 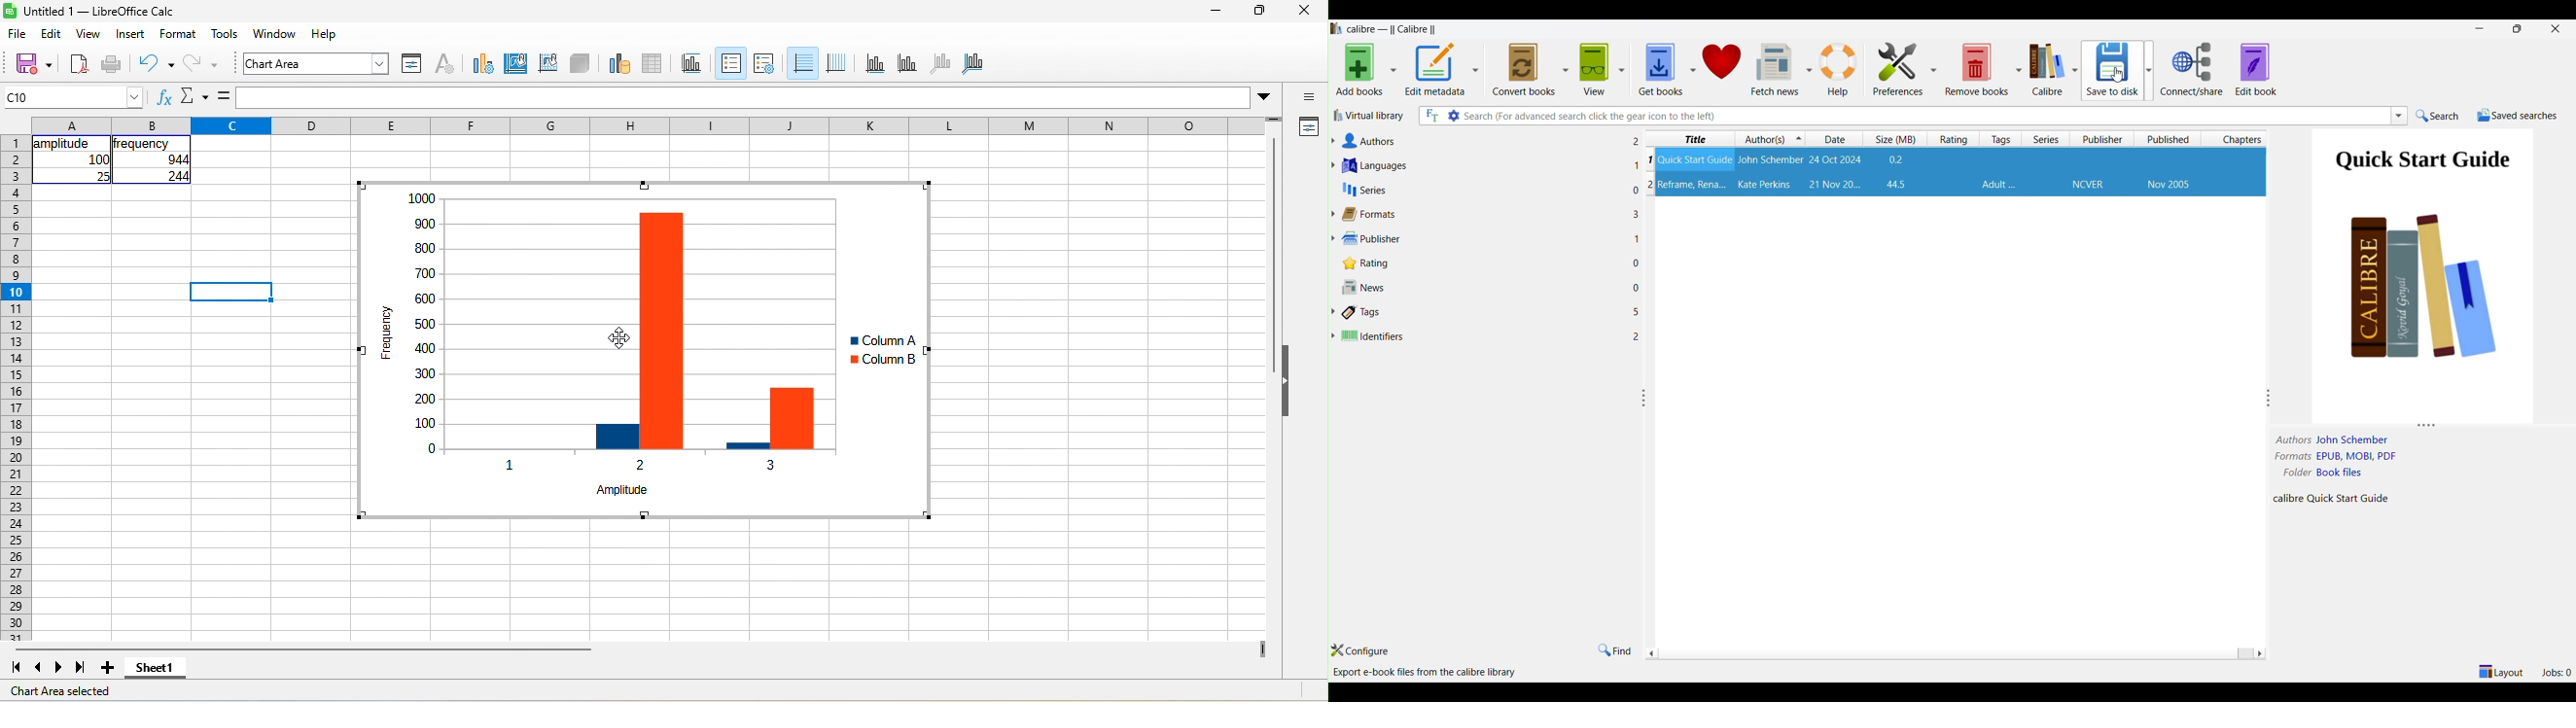 What do you see at coordinates (1635, 142) in the screenshot?
I see `2` at bounding box center [1635, 142].